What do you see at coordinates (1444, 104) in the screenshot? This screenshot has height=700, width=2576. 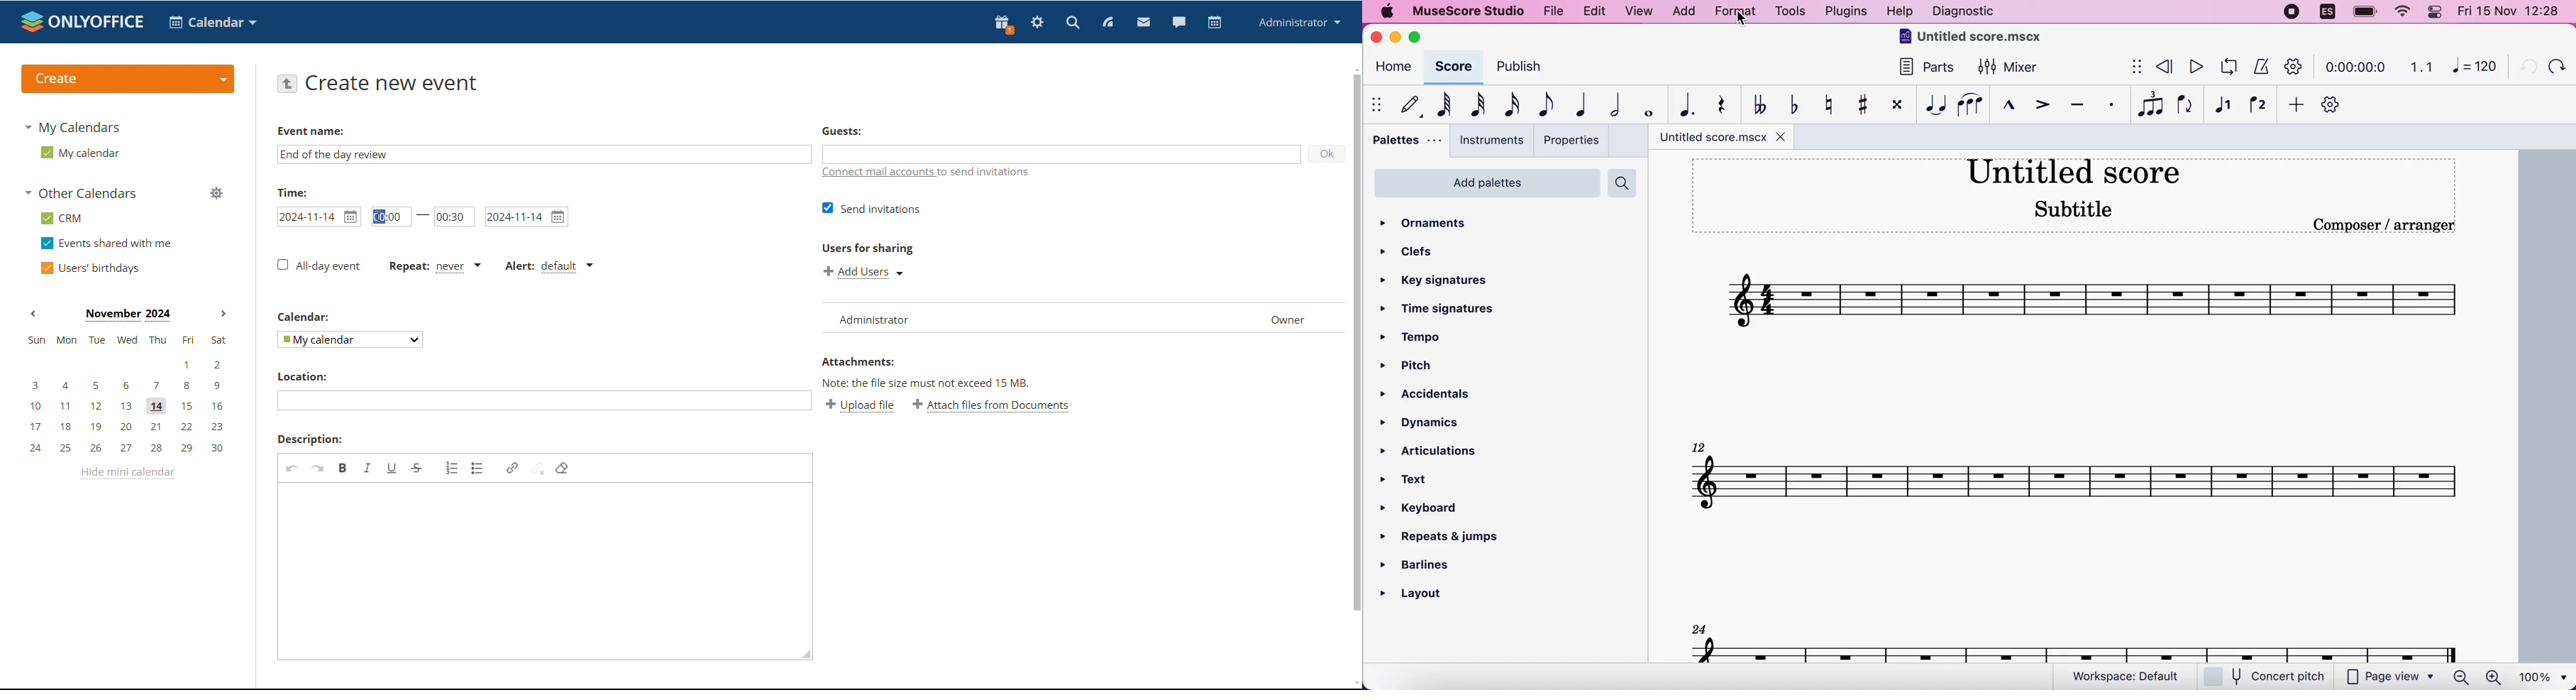 I see `64th note` at bounding box center [1444, 104].